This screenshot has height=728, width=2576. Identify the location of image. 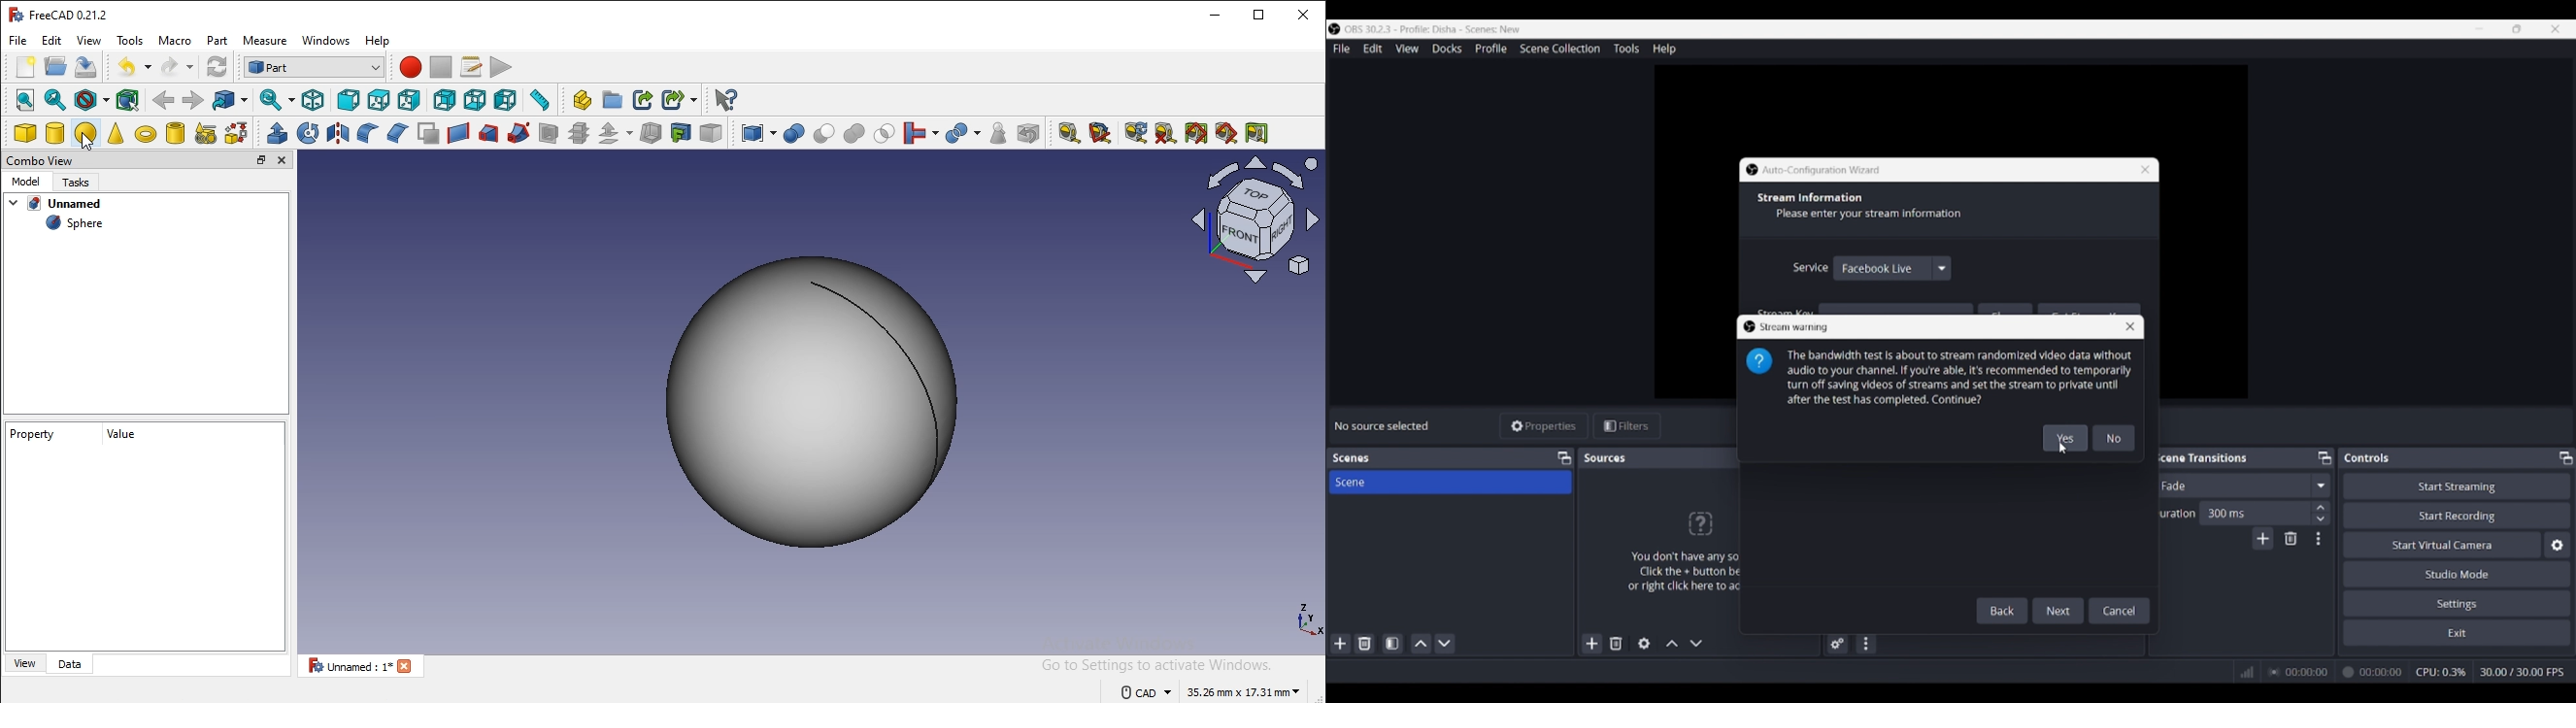
(817, 398).